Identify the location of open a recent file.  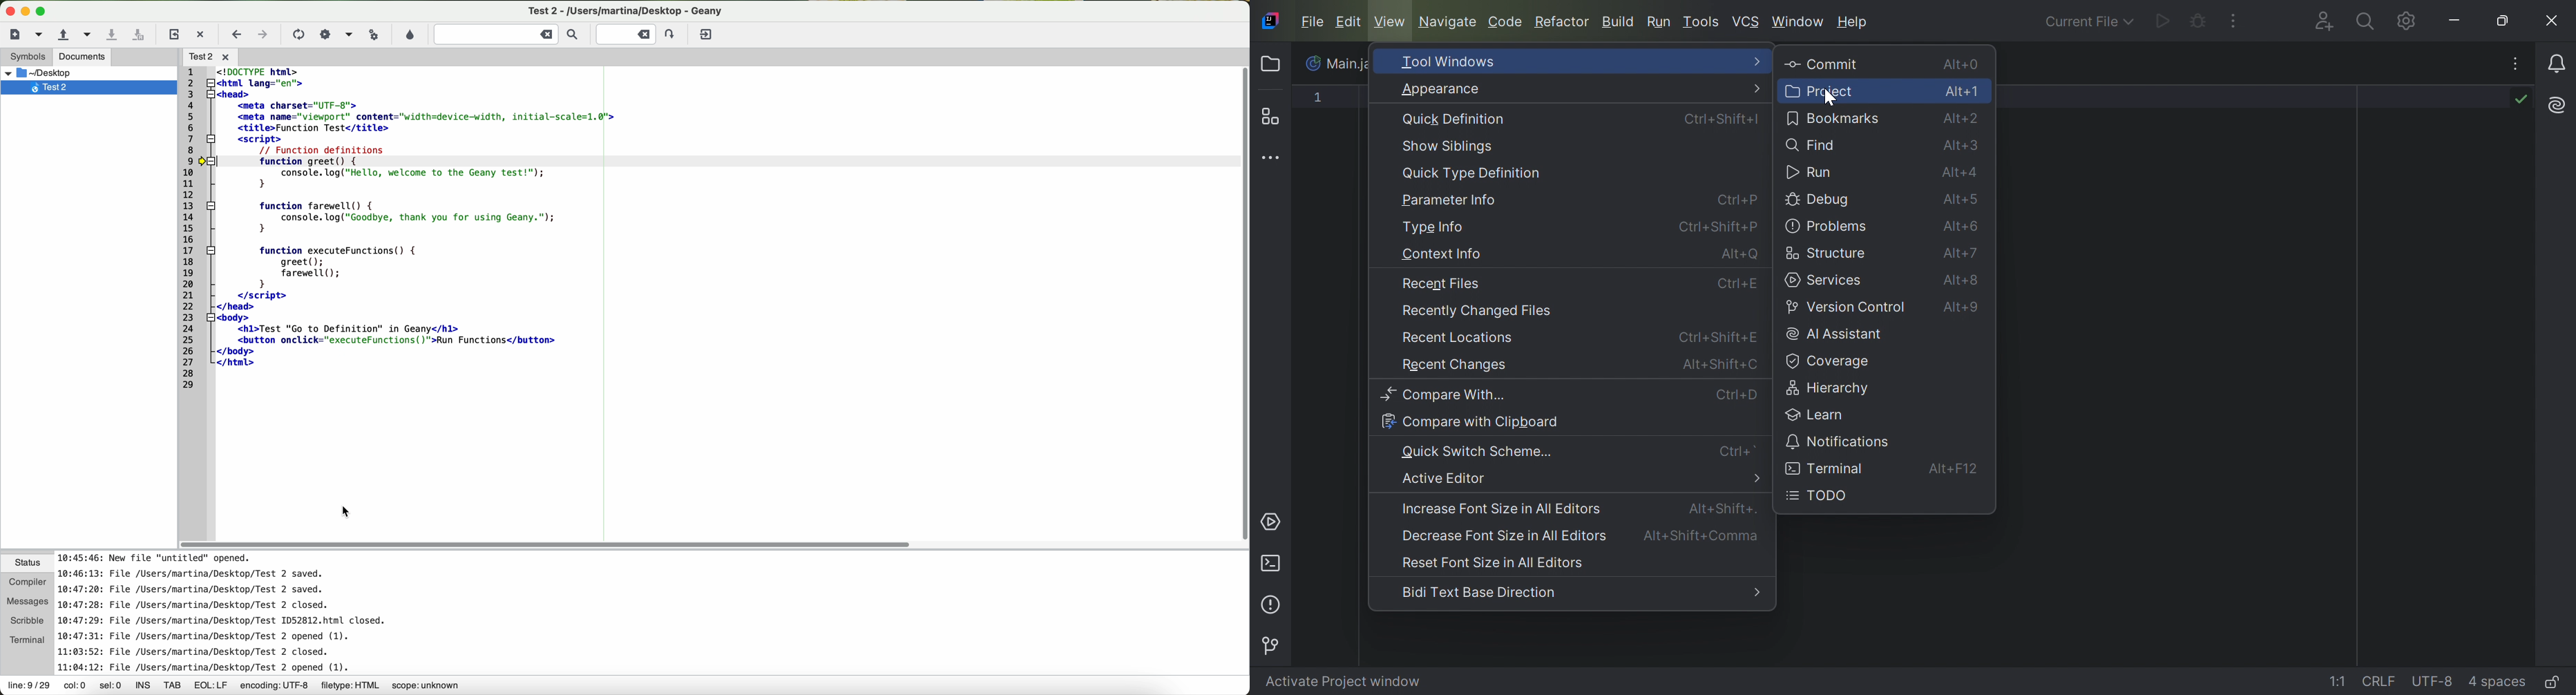
(88, 36).